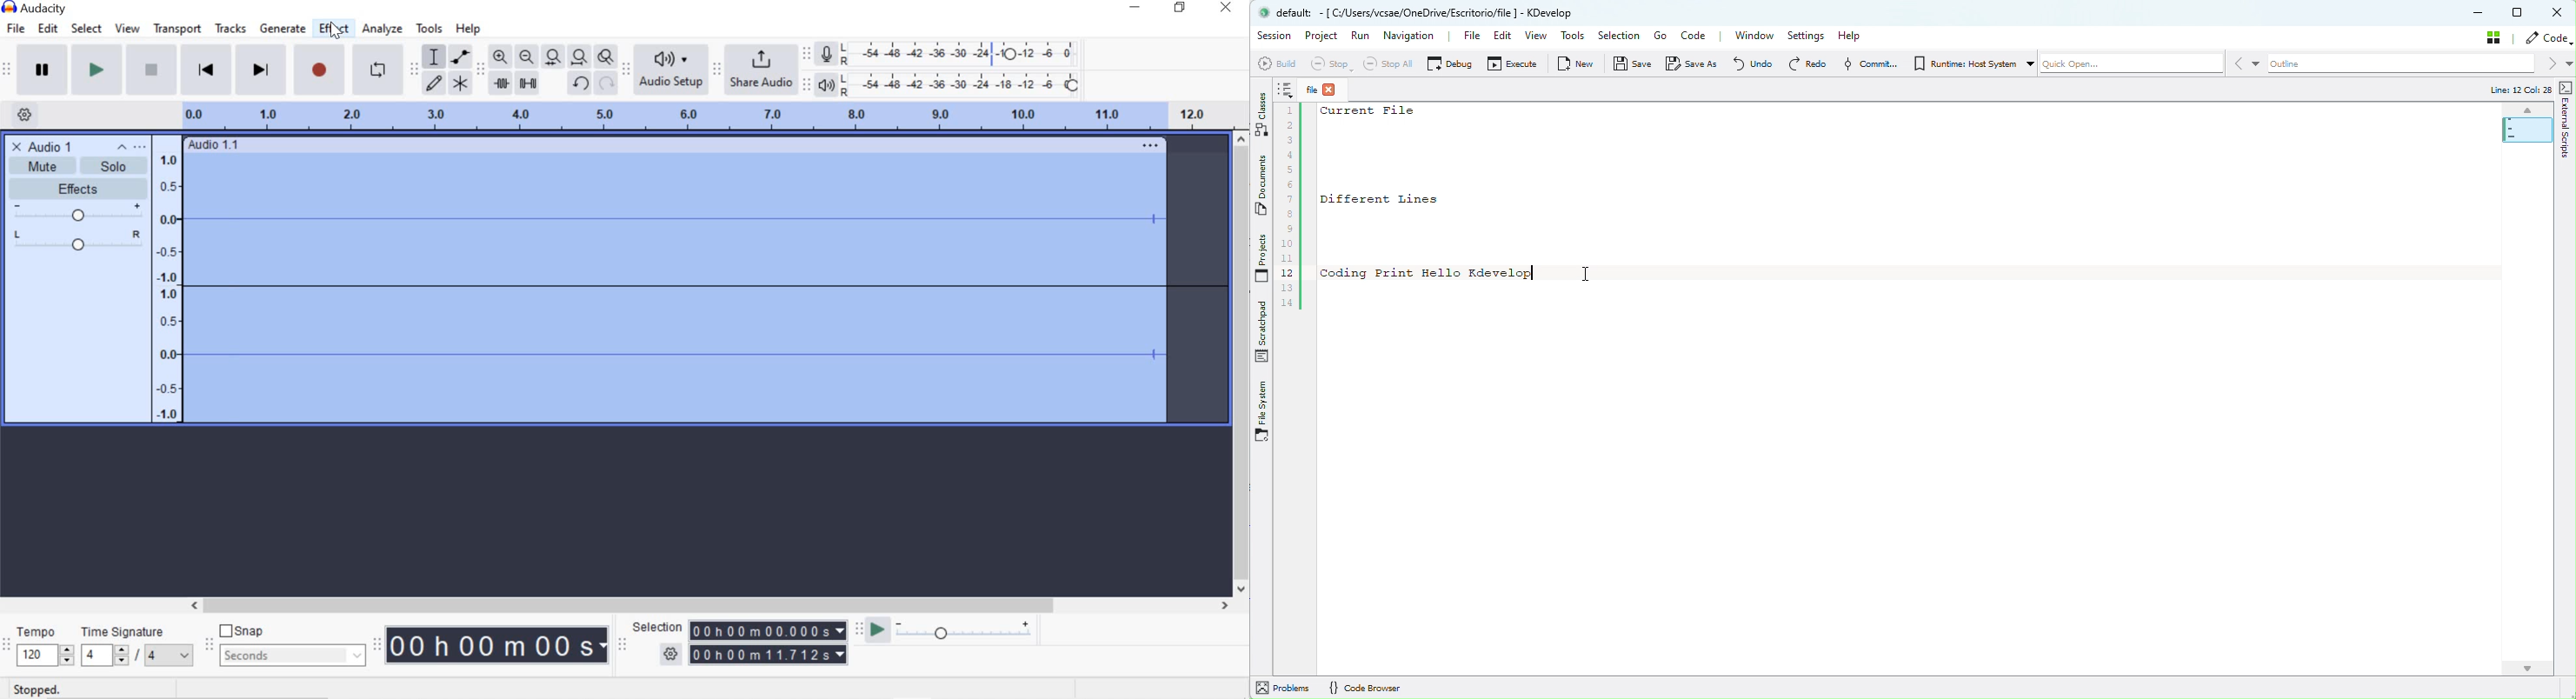 The width and height of the screenshot is (2576, 700). Describe the element at coordinates (1136, 9) in the screenshot. I see `minimize` at that location.